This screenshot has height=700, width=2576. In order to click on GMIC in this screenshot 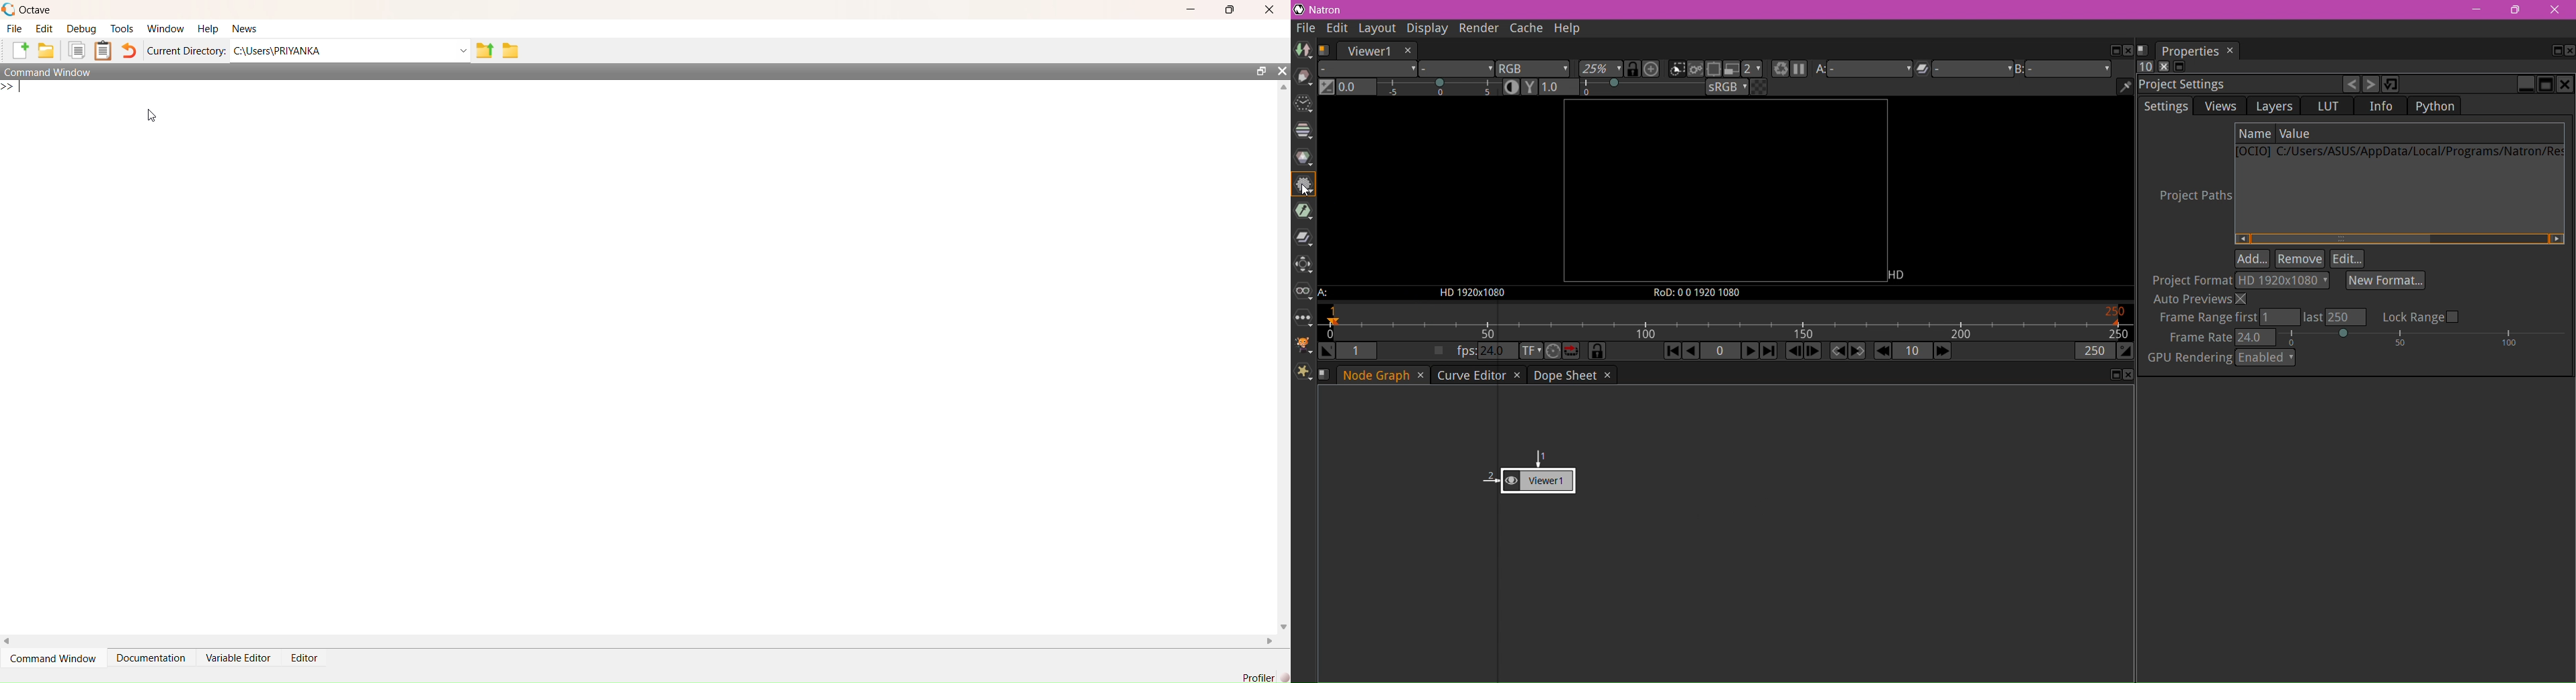, I will do `click(1304, 346)`.